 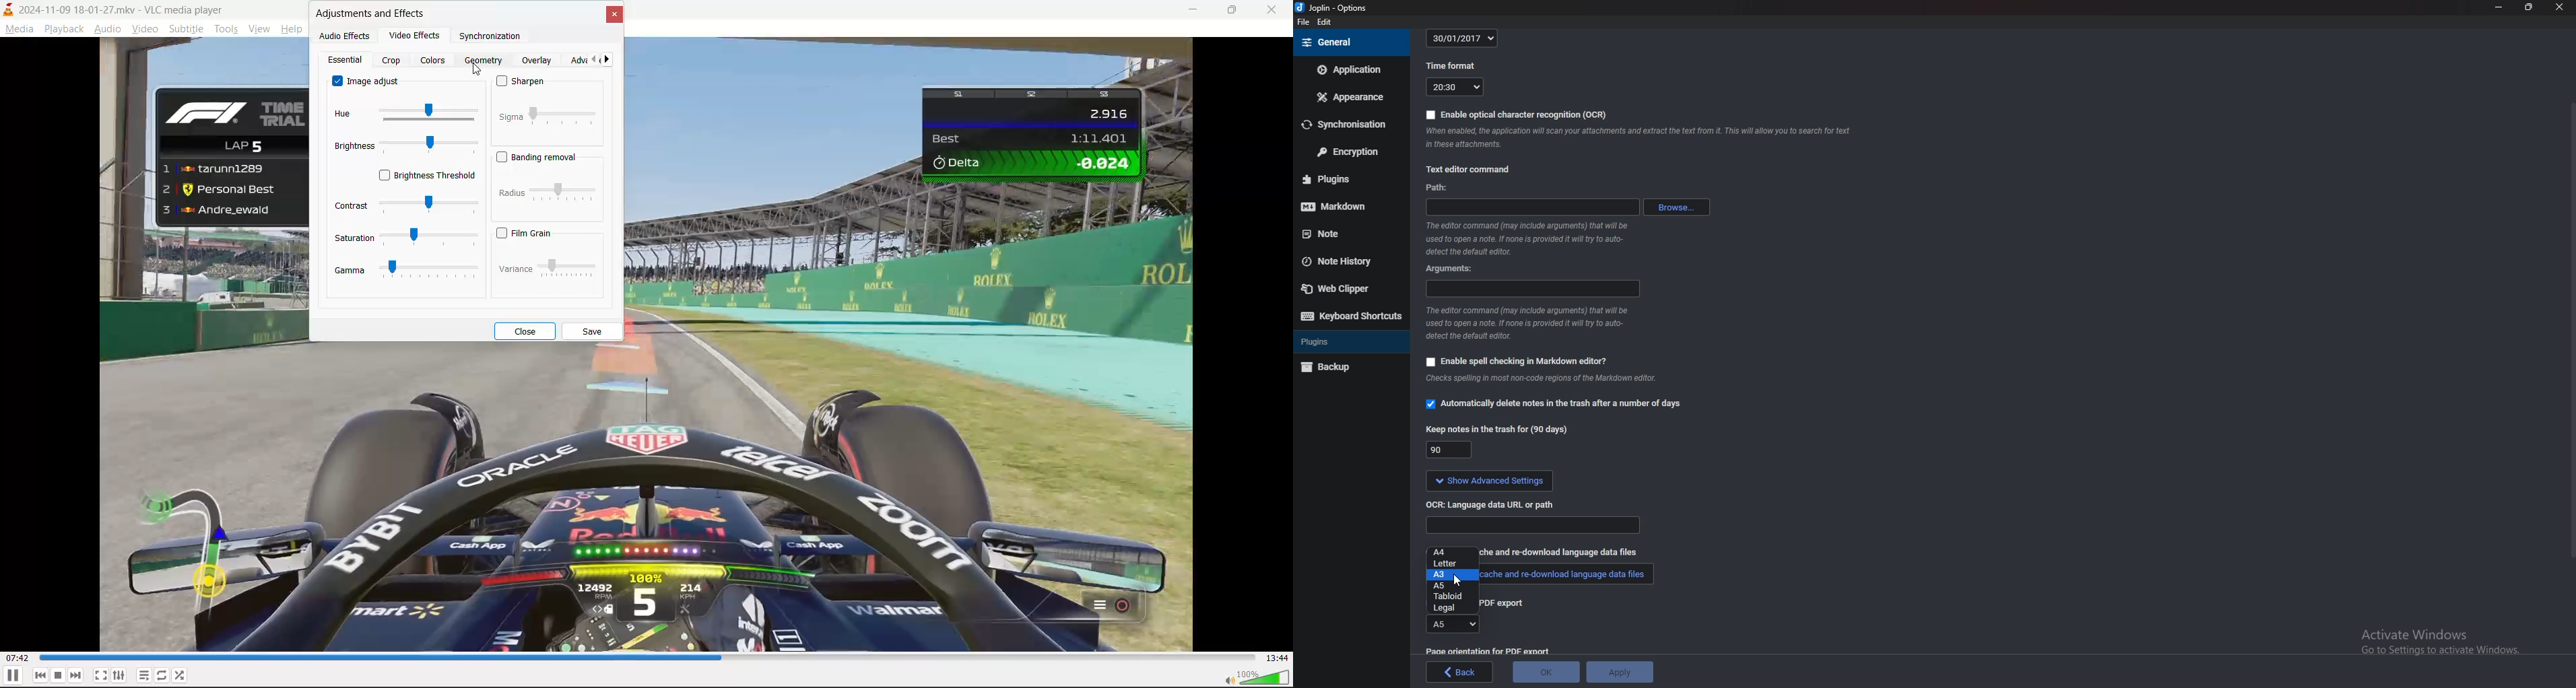 I want to click on media, so click(x=18, y=29).